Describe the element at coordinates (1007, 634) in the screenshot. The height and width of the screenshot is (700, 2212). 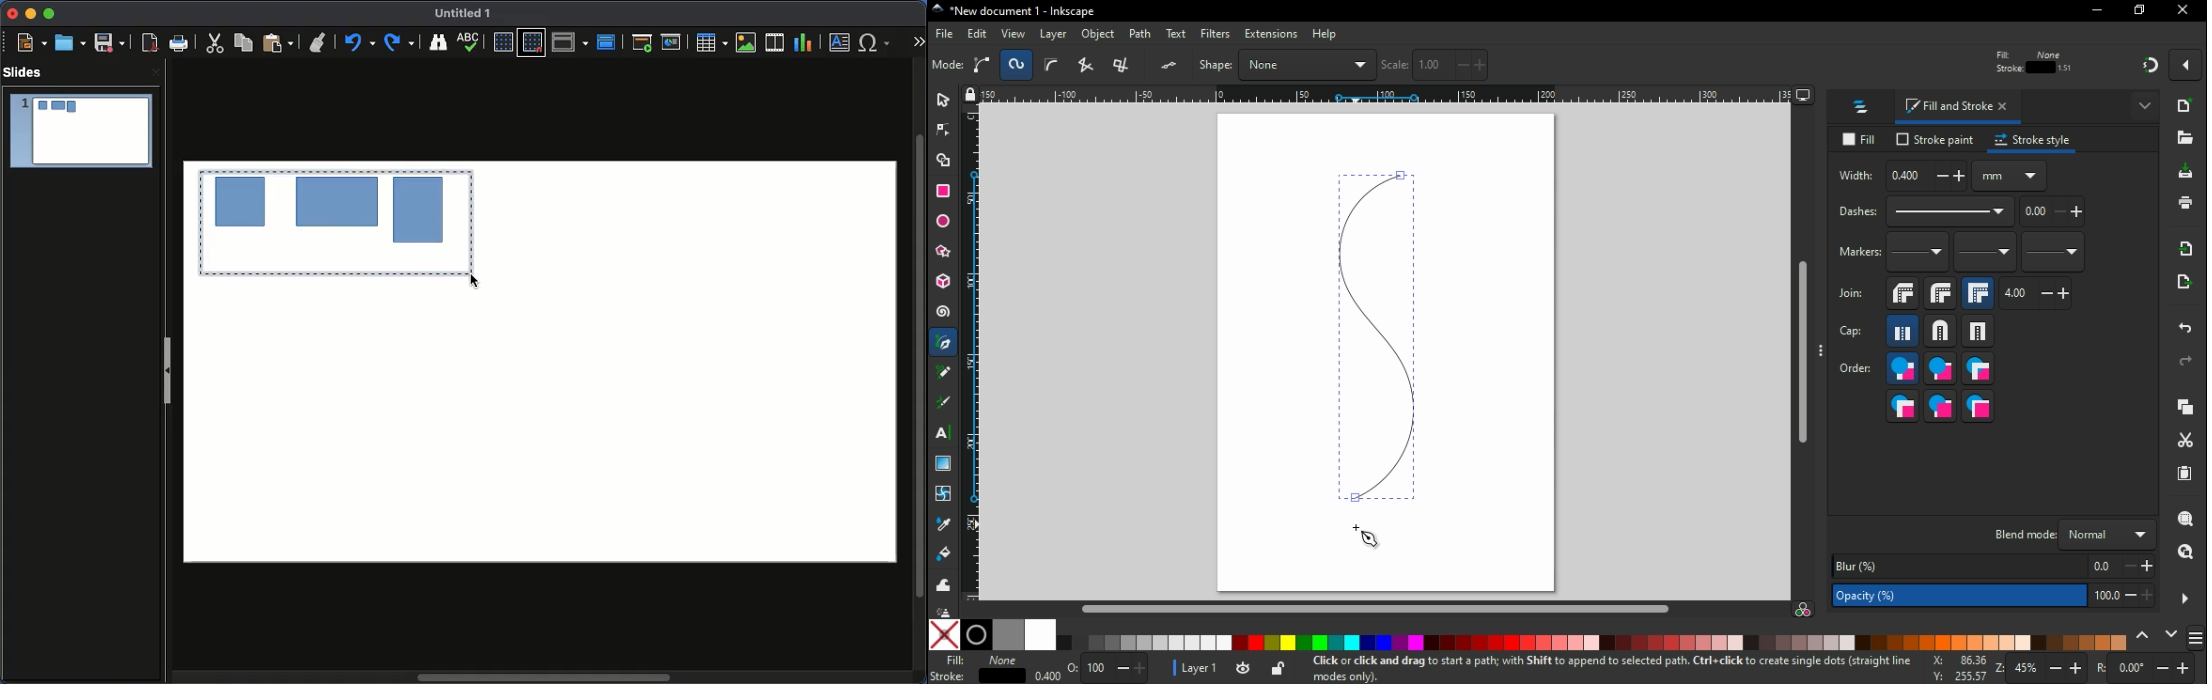
I see `50% grey` at that location.